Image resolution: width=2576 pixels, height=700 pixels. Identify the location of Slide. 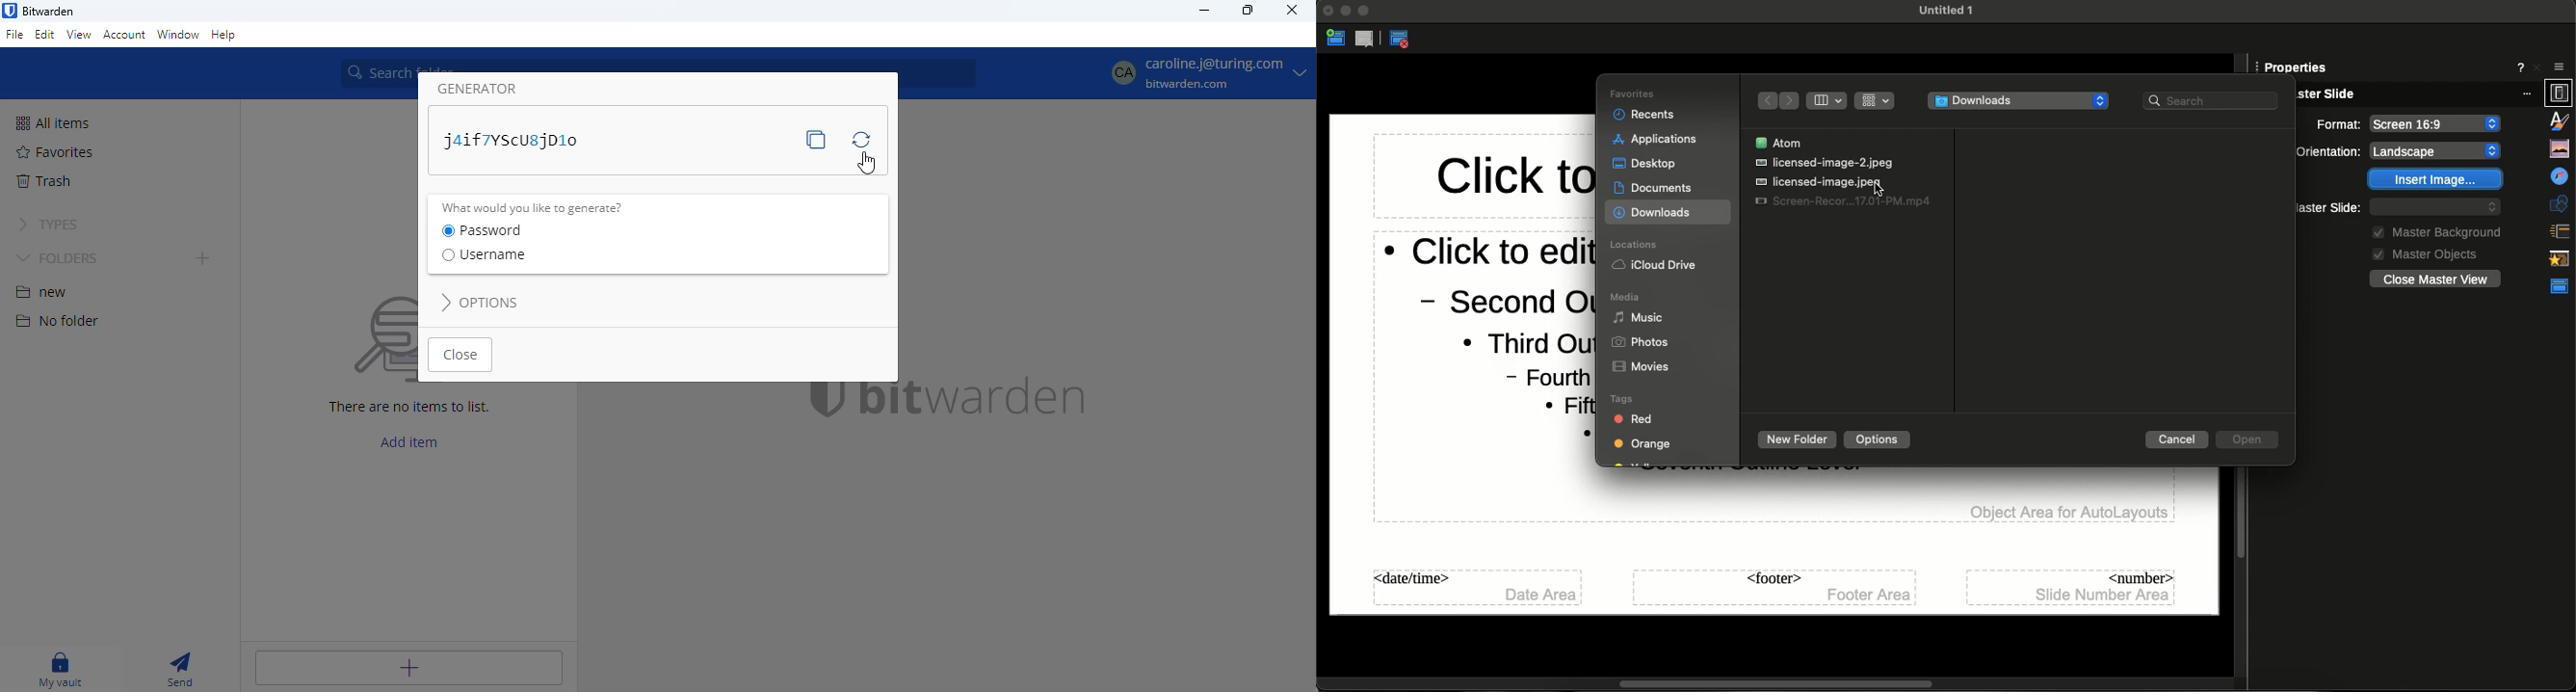
(2297, 67).